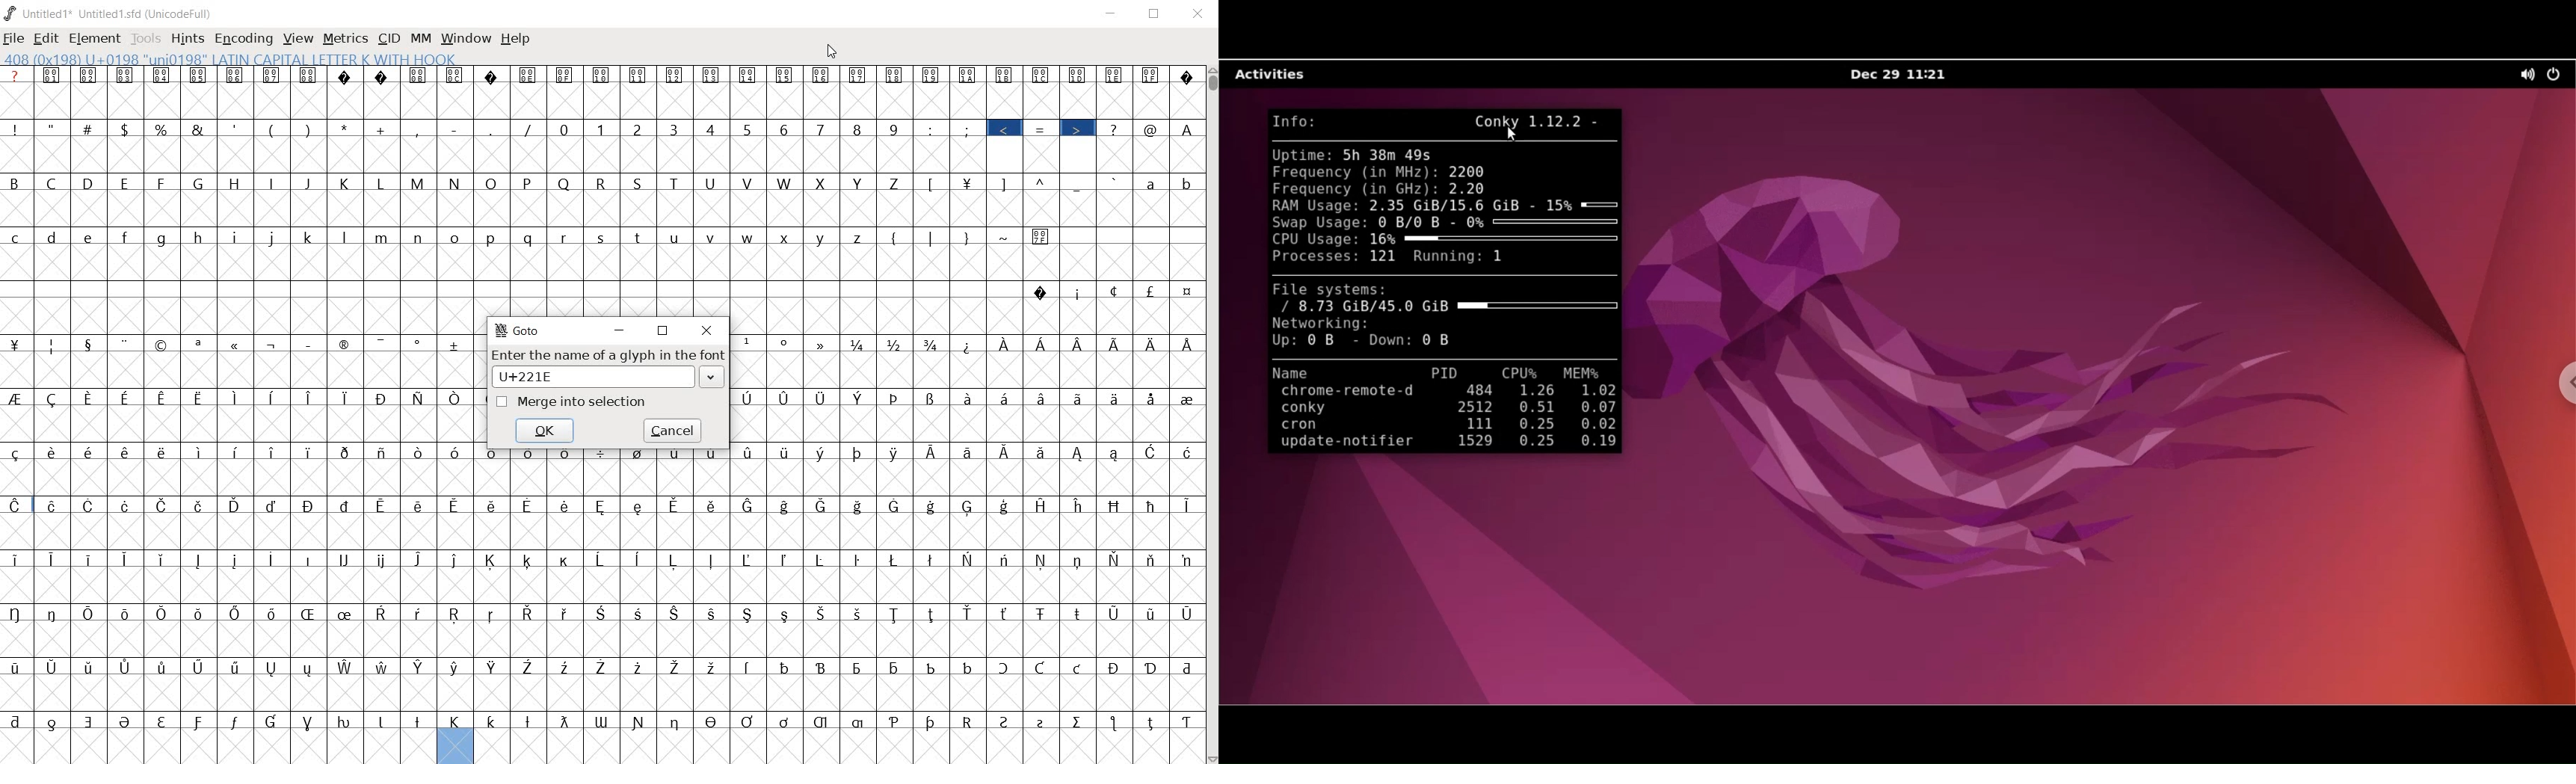  What do you see at coordinates (238, 371) in the screenshot?
I see `empty glyph slots` at bounding box center [238, 371].